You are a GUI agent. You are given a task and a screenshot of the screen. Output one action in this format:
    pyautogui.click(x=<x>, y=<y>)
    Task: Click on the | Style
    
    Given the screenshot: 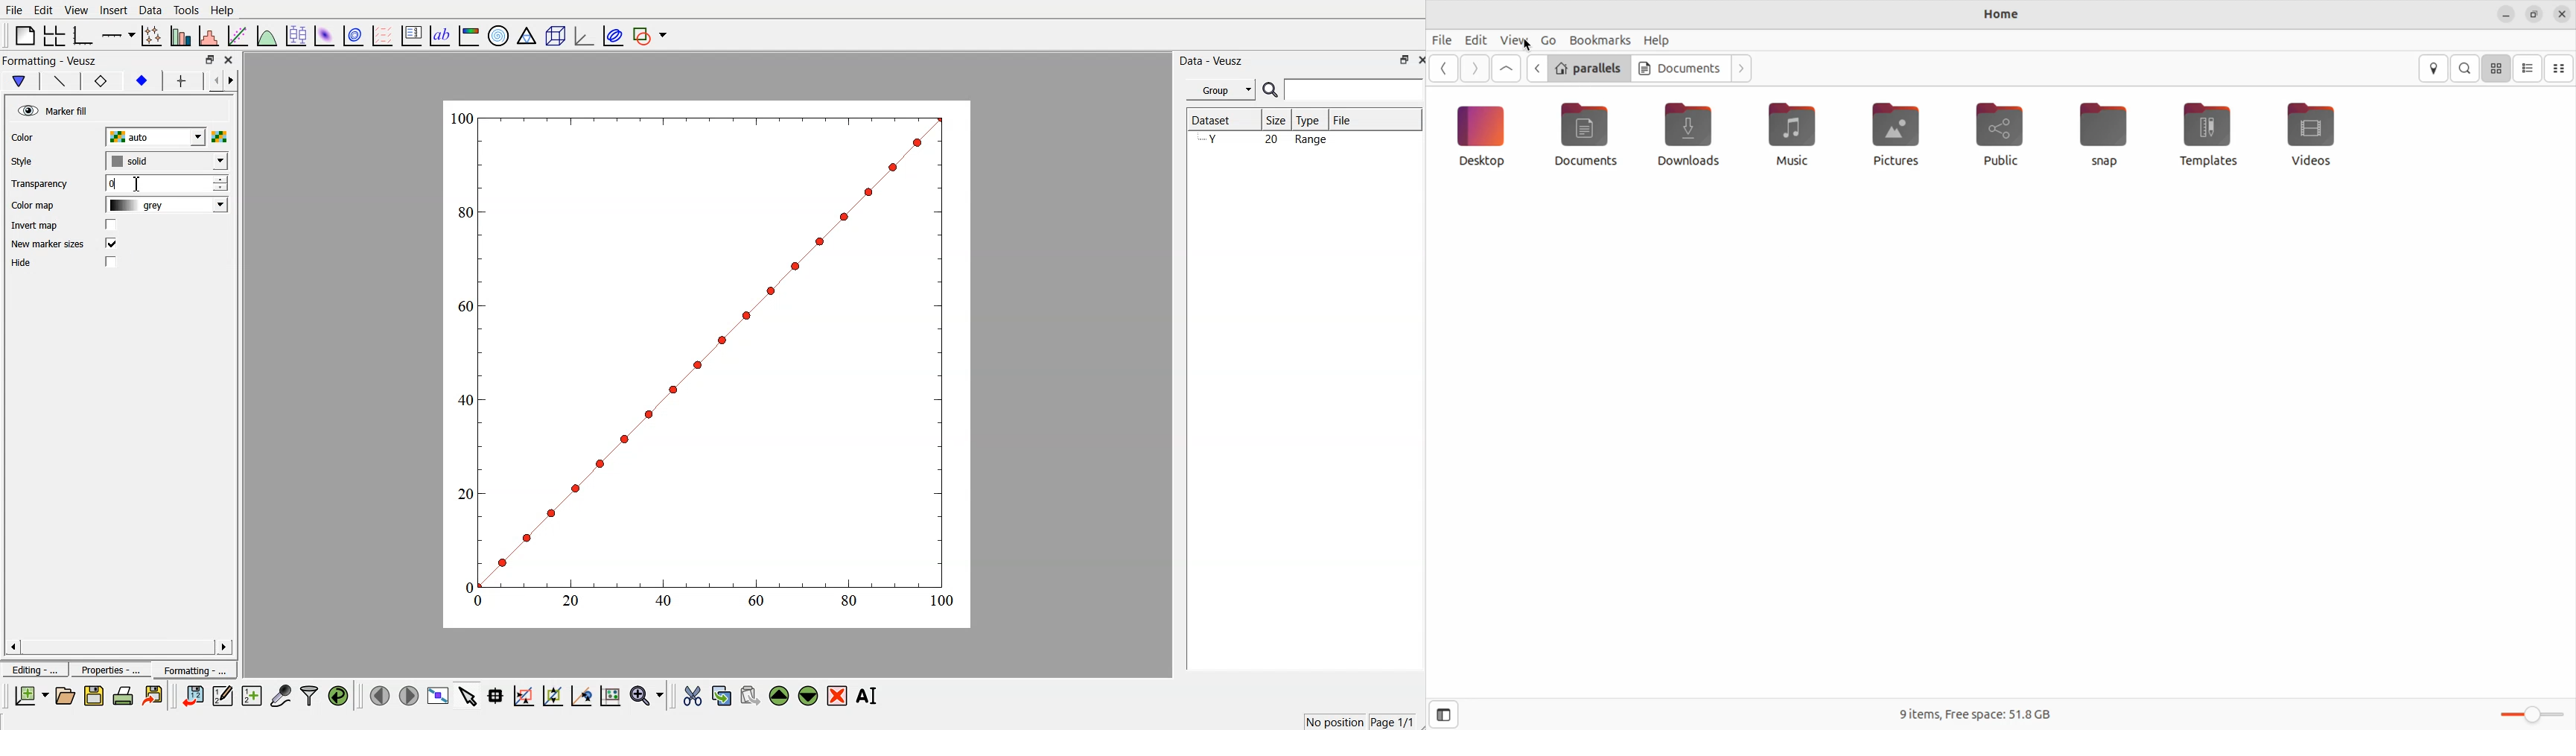 What is the action you would take?
    pyautogui.click(x=24, y=161)
    